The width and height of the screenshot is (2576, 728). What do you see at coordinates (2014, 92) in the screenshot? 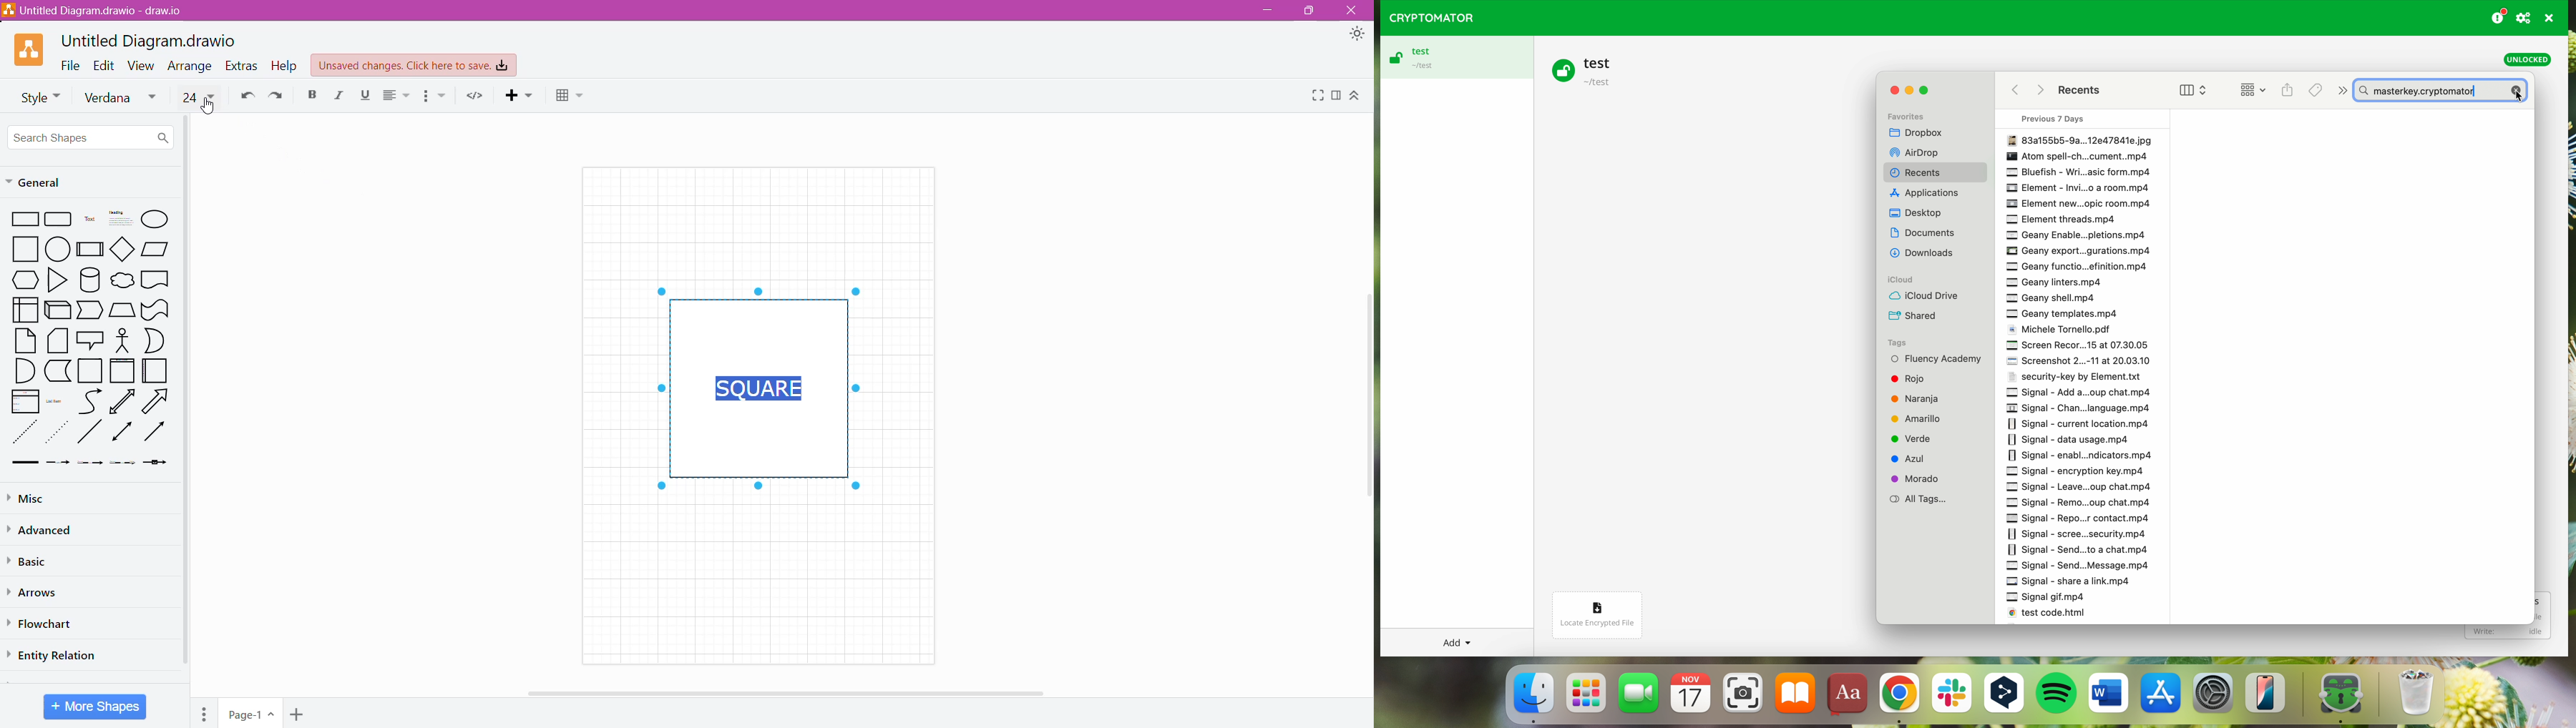
I see `back` at bounding box center [2014, 92].